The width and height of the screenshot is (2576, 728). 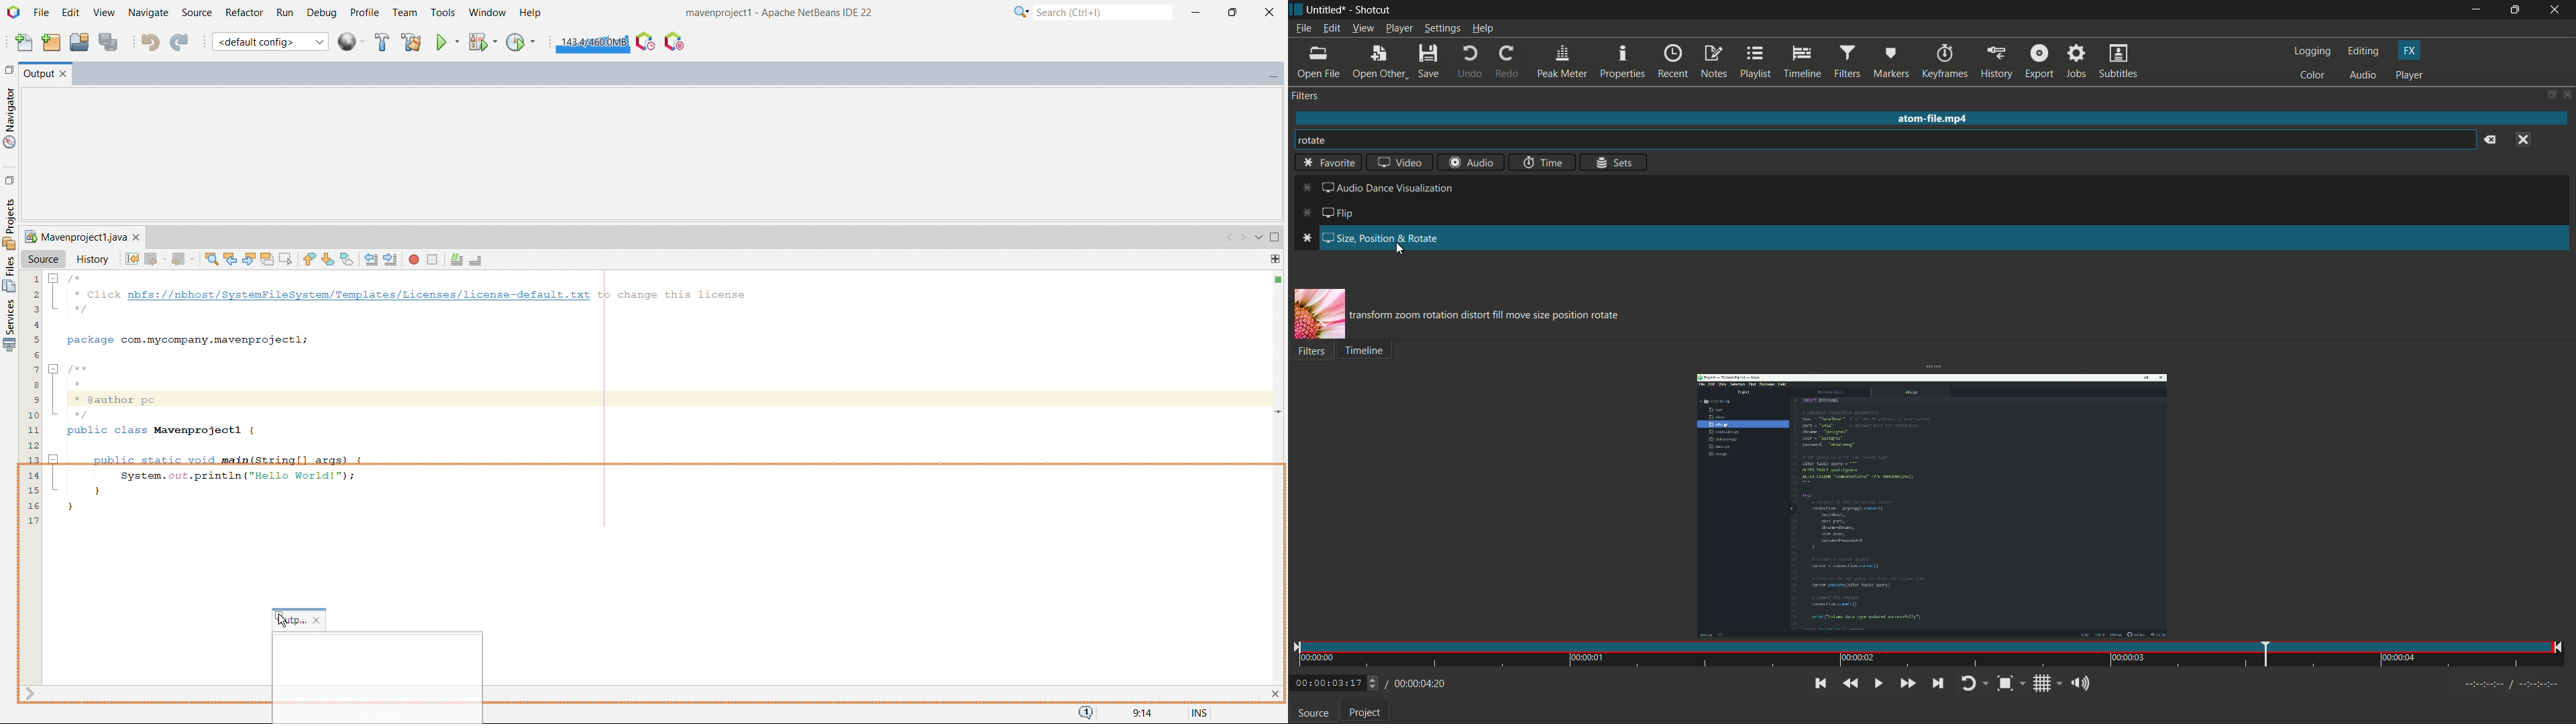 I want to click on last edit, so click(x=132, y=258).